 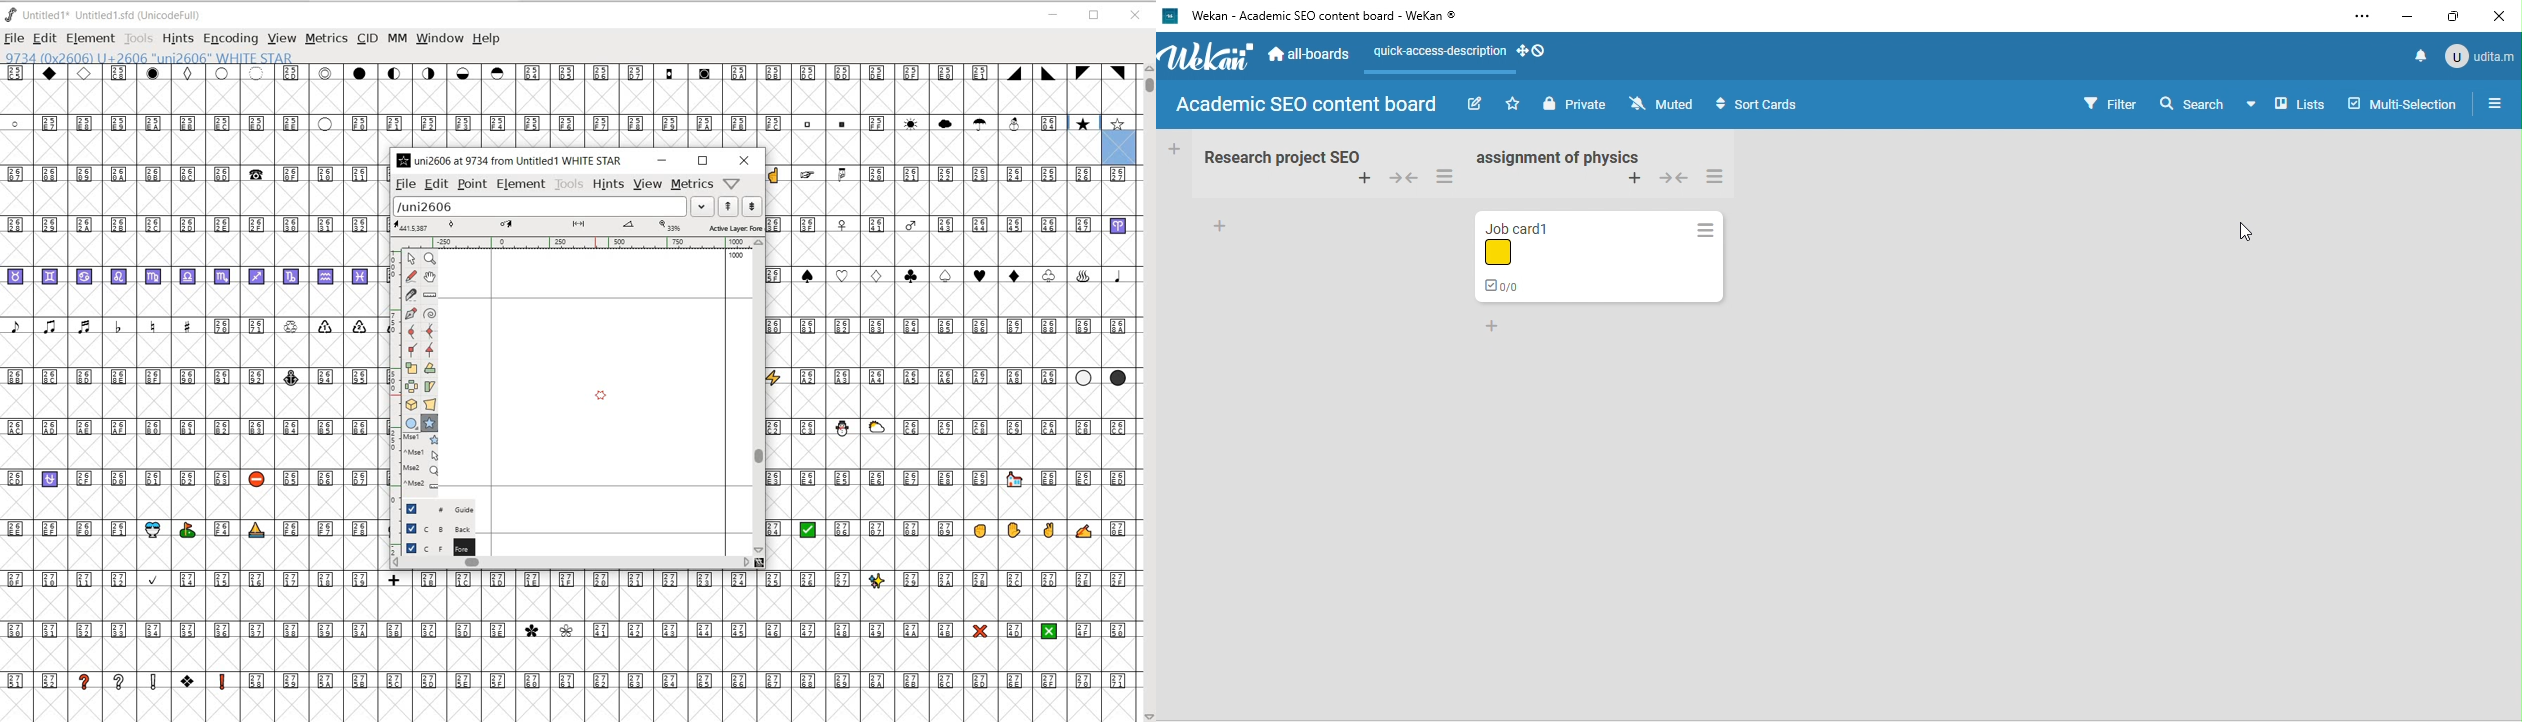 I want to click on RESTORE, so click(x=703, y=161).